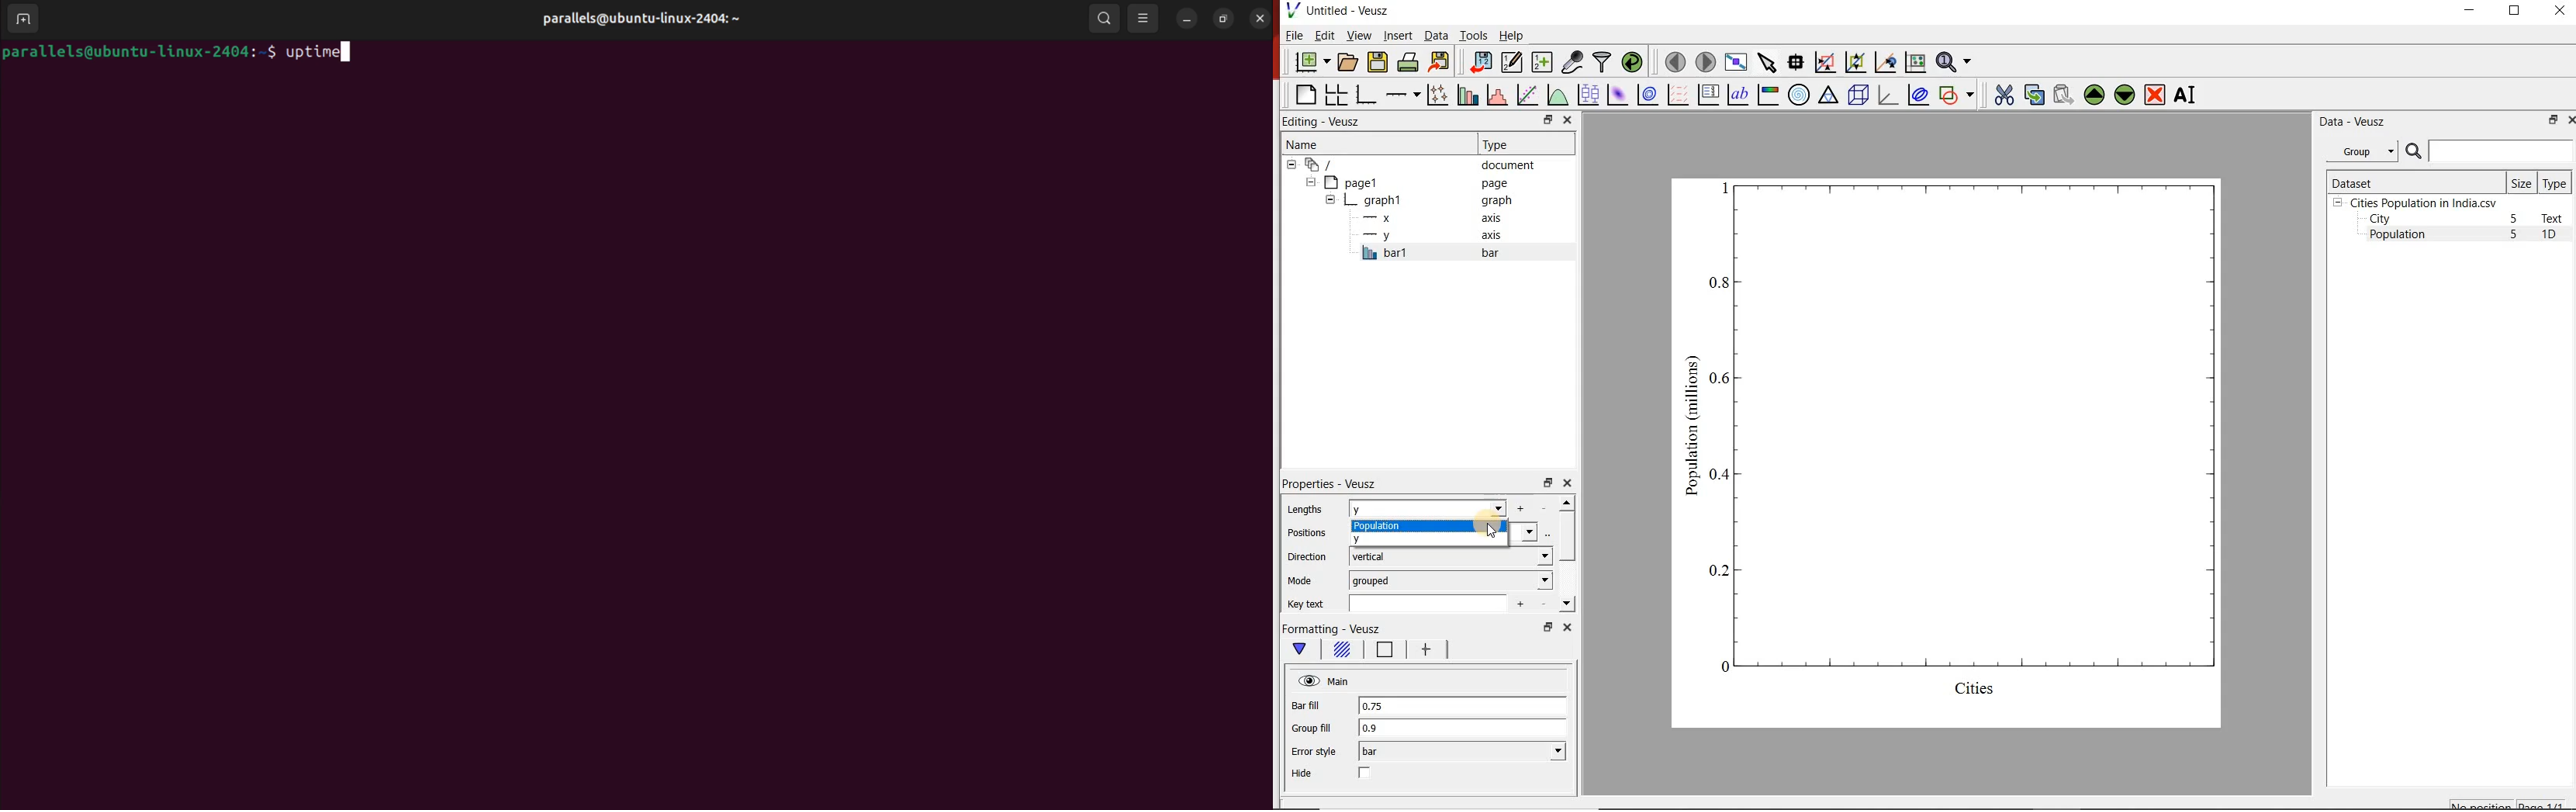 This screenshot has width=2576, height=812. What do you see at coordinates (322, 54) in the screenshot?
I see `uptime` at bounding box center [322, 54].